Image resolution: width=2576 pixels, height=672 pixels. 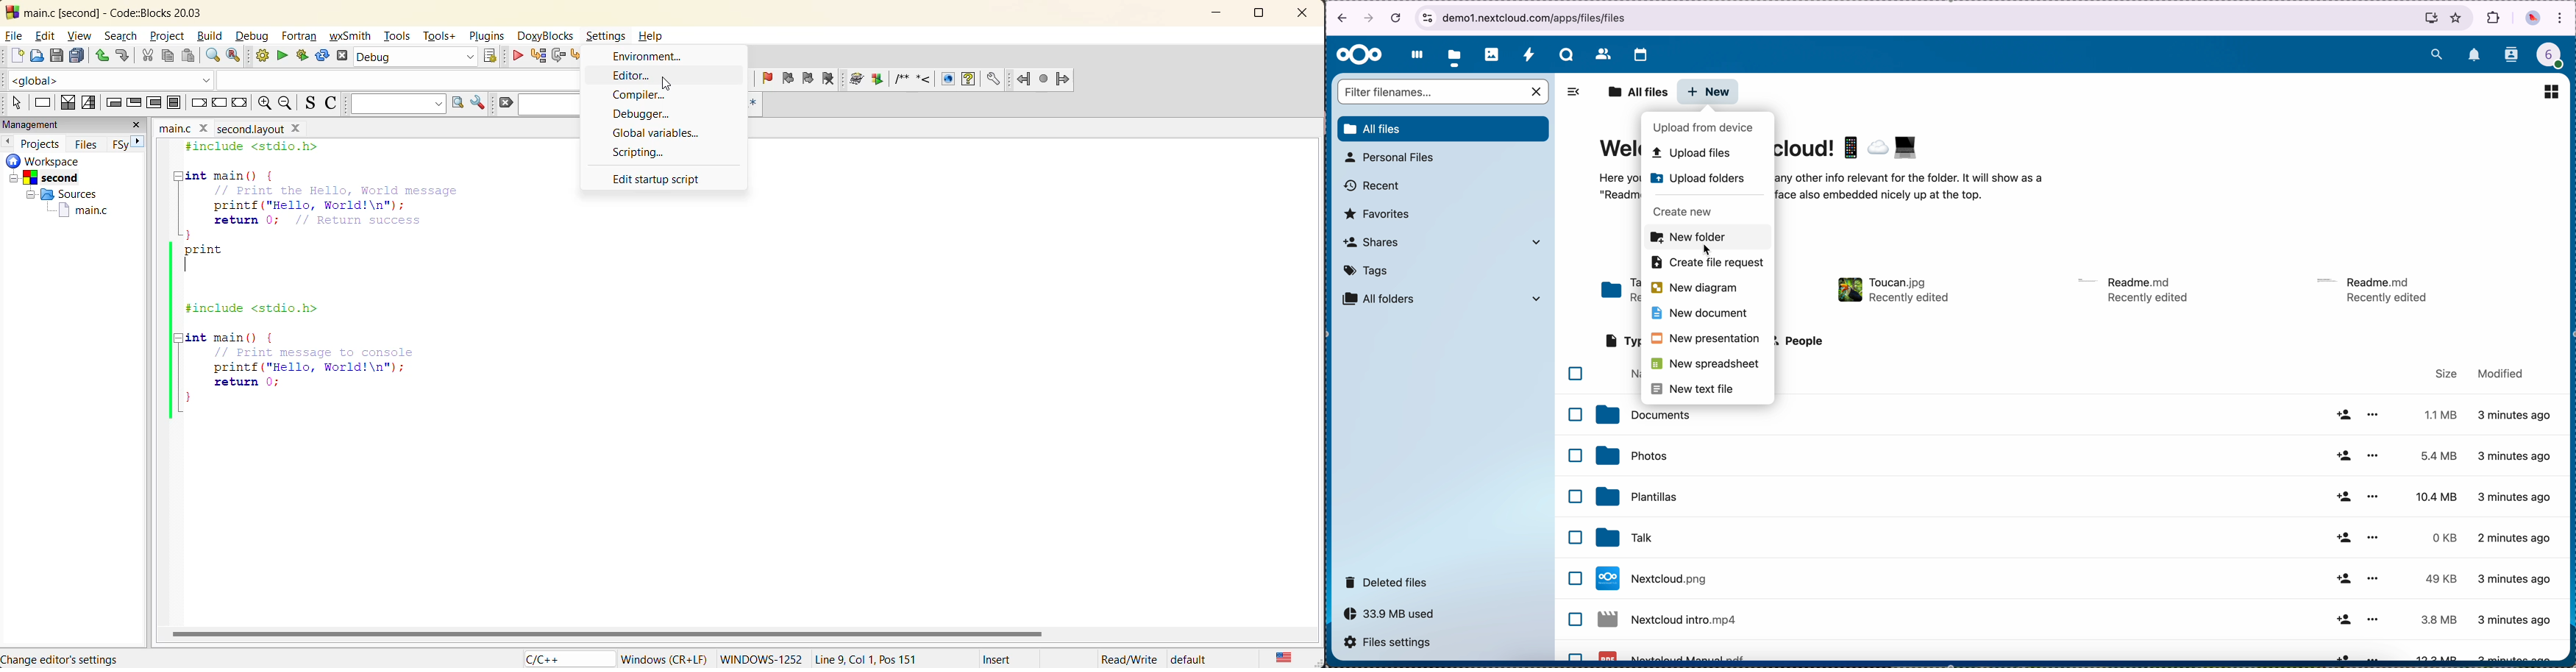 I want to click on language, so click(x=565, y=658).